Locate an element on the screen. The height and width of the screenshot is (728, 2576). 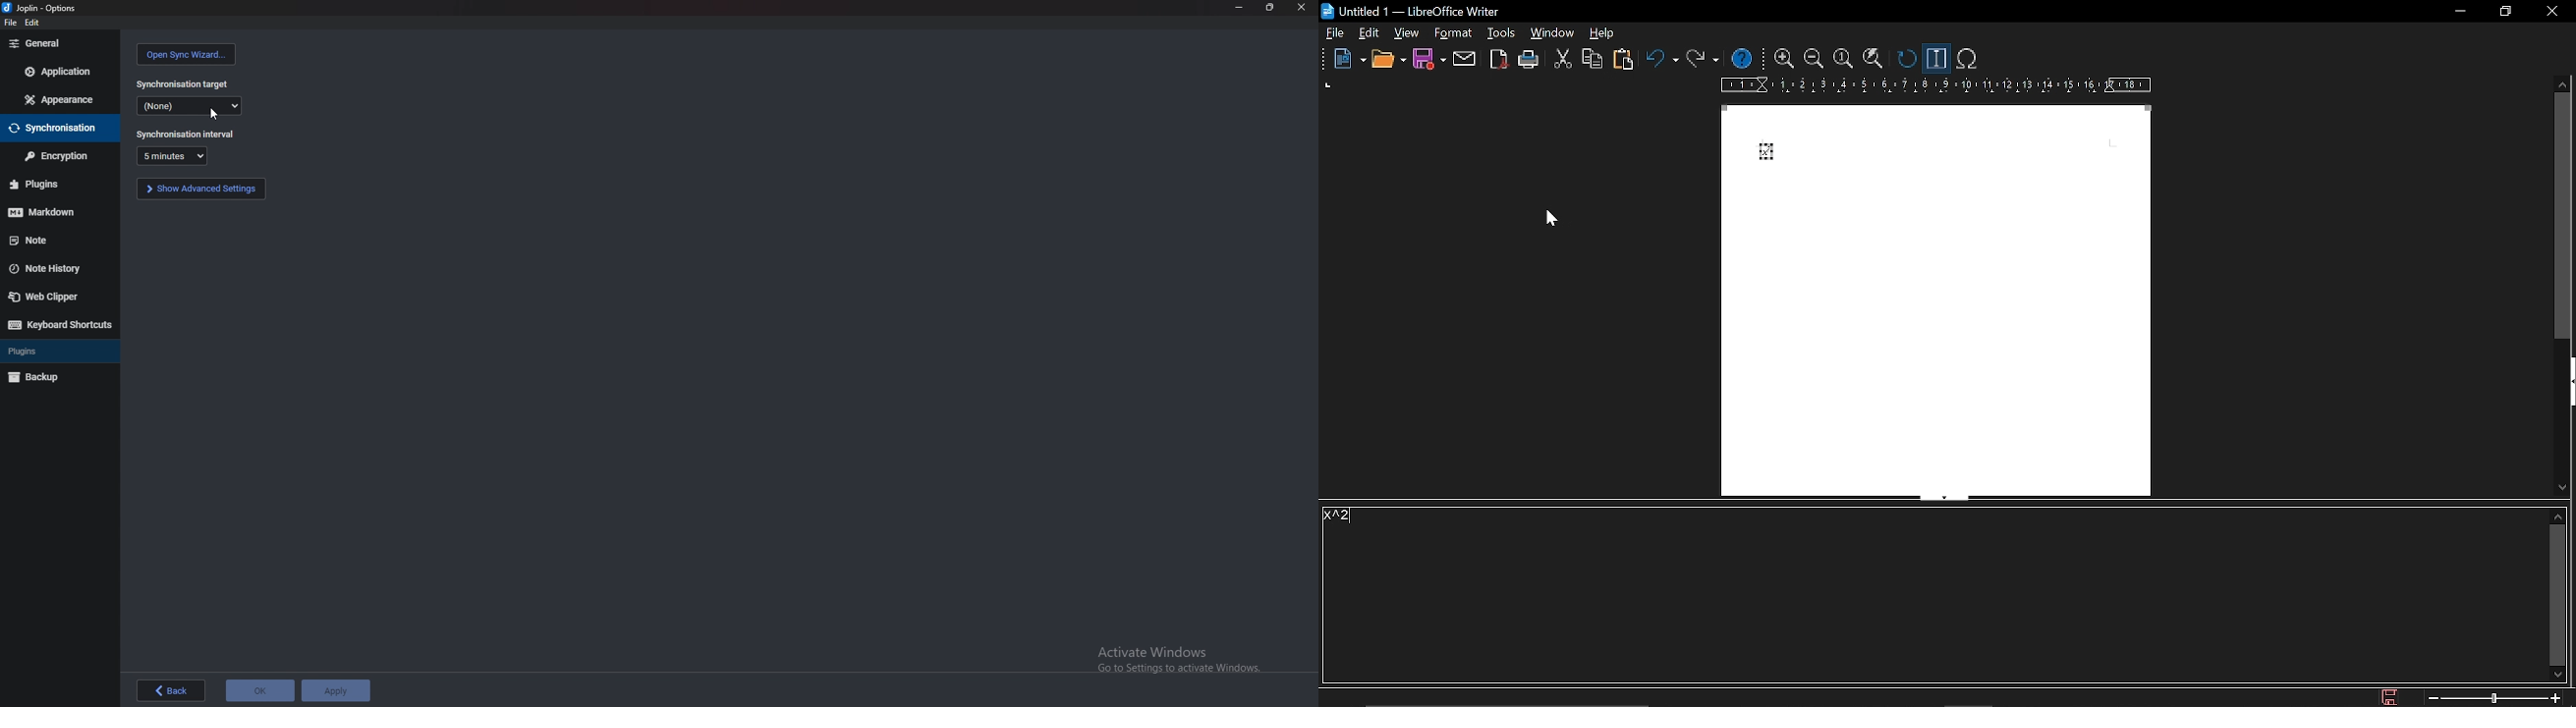
apply is located at coordinates (336, 691).